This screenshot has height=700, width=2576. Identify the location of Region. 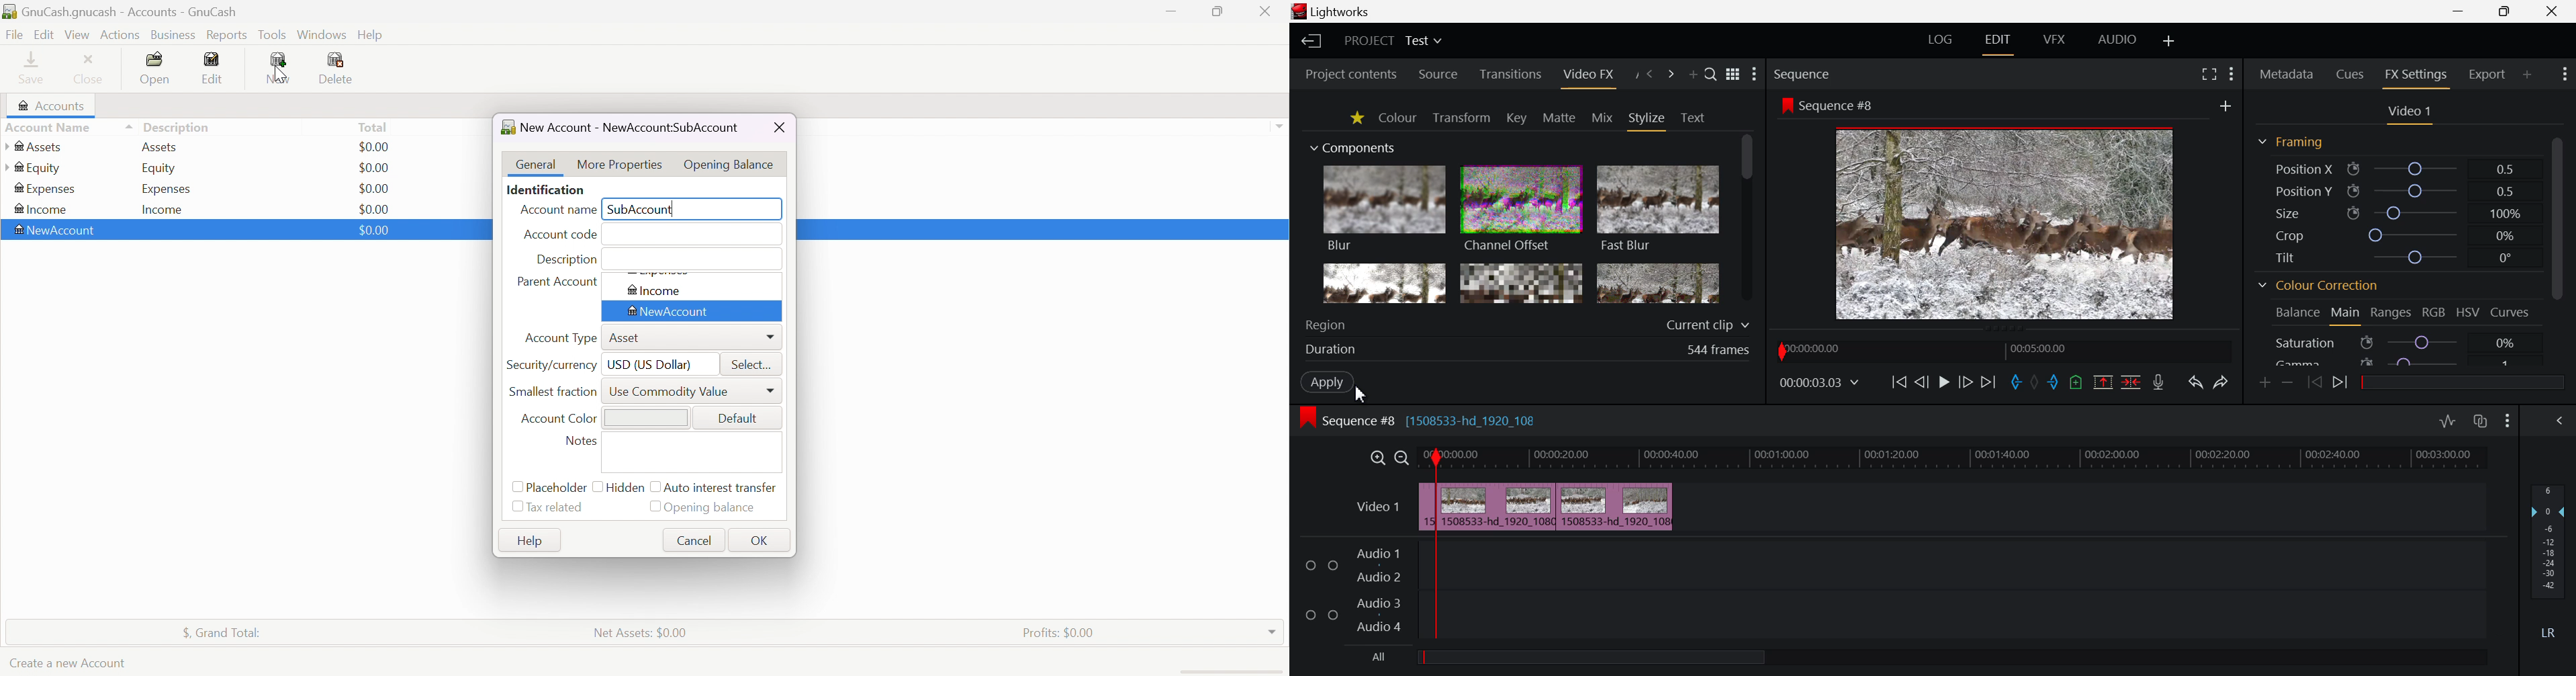
(1528, 324).